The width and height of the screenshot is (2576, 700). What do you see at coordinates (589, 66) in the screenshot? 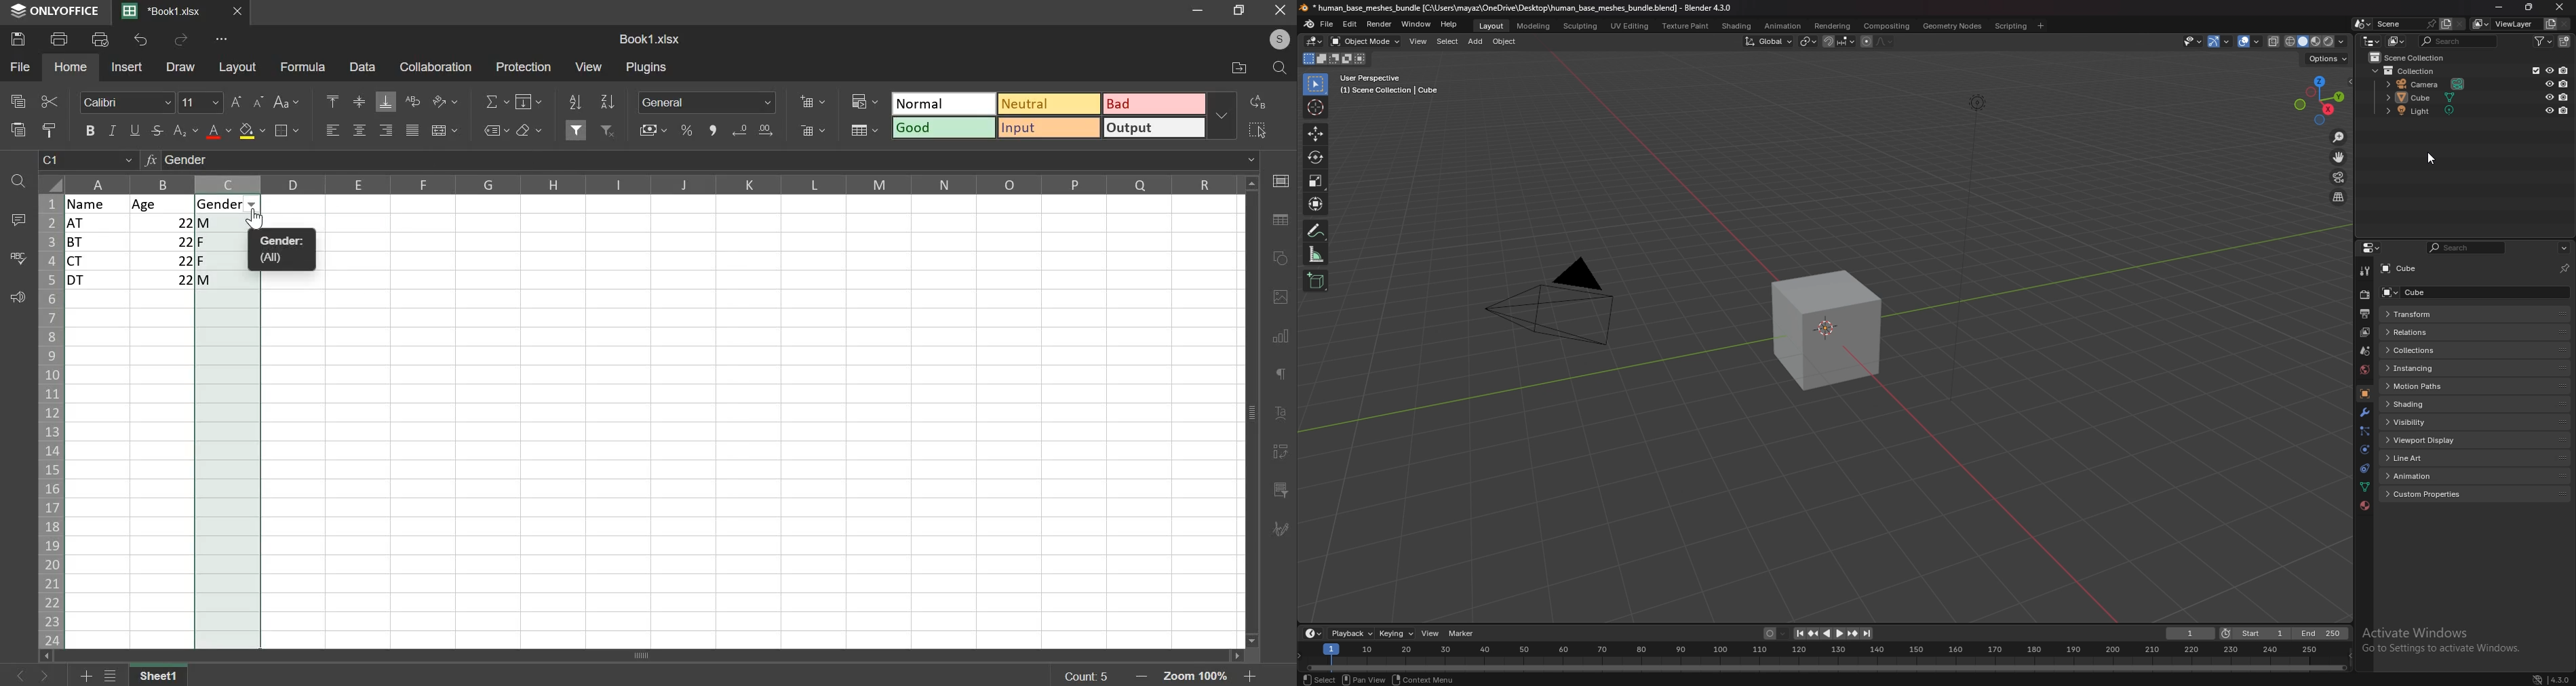
I see `view` at bounding box center [589, 66].